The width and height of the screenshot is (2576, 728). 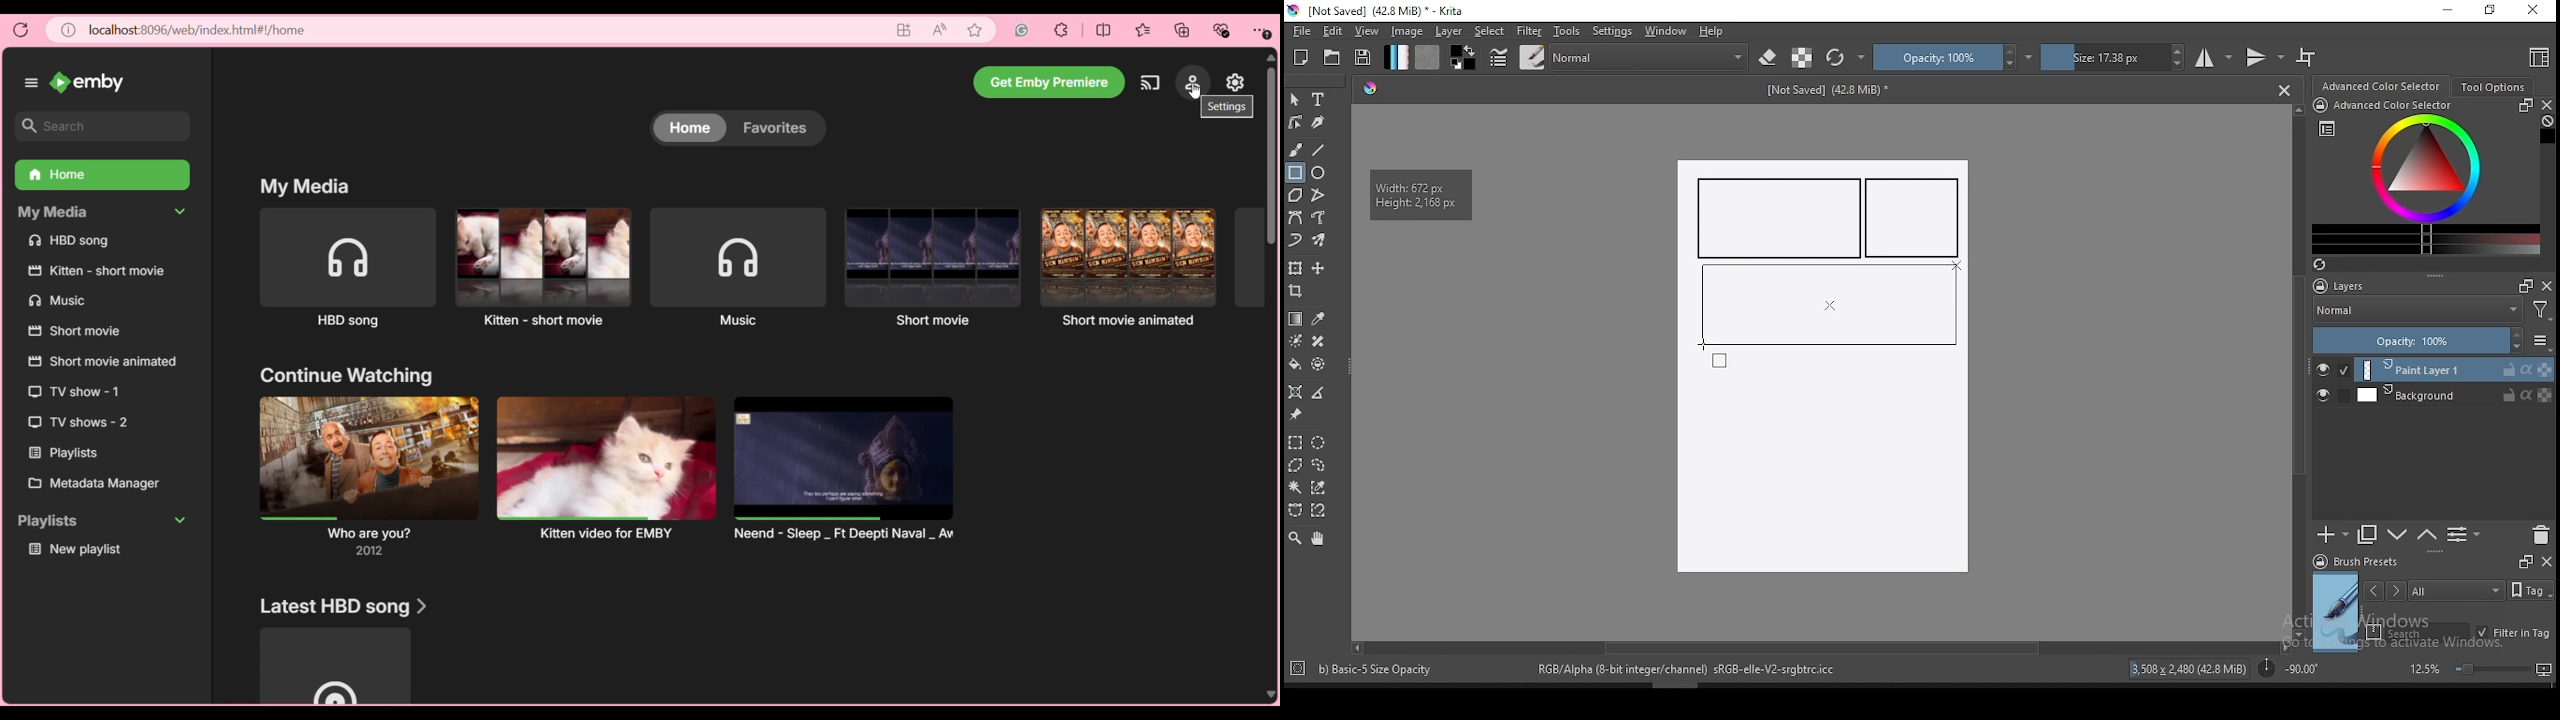 What do you see at coordinates (1821, 468) in the screenshot?
I see `Image` at bounding box center [1821, 468].